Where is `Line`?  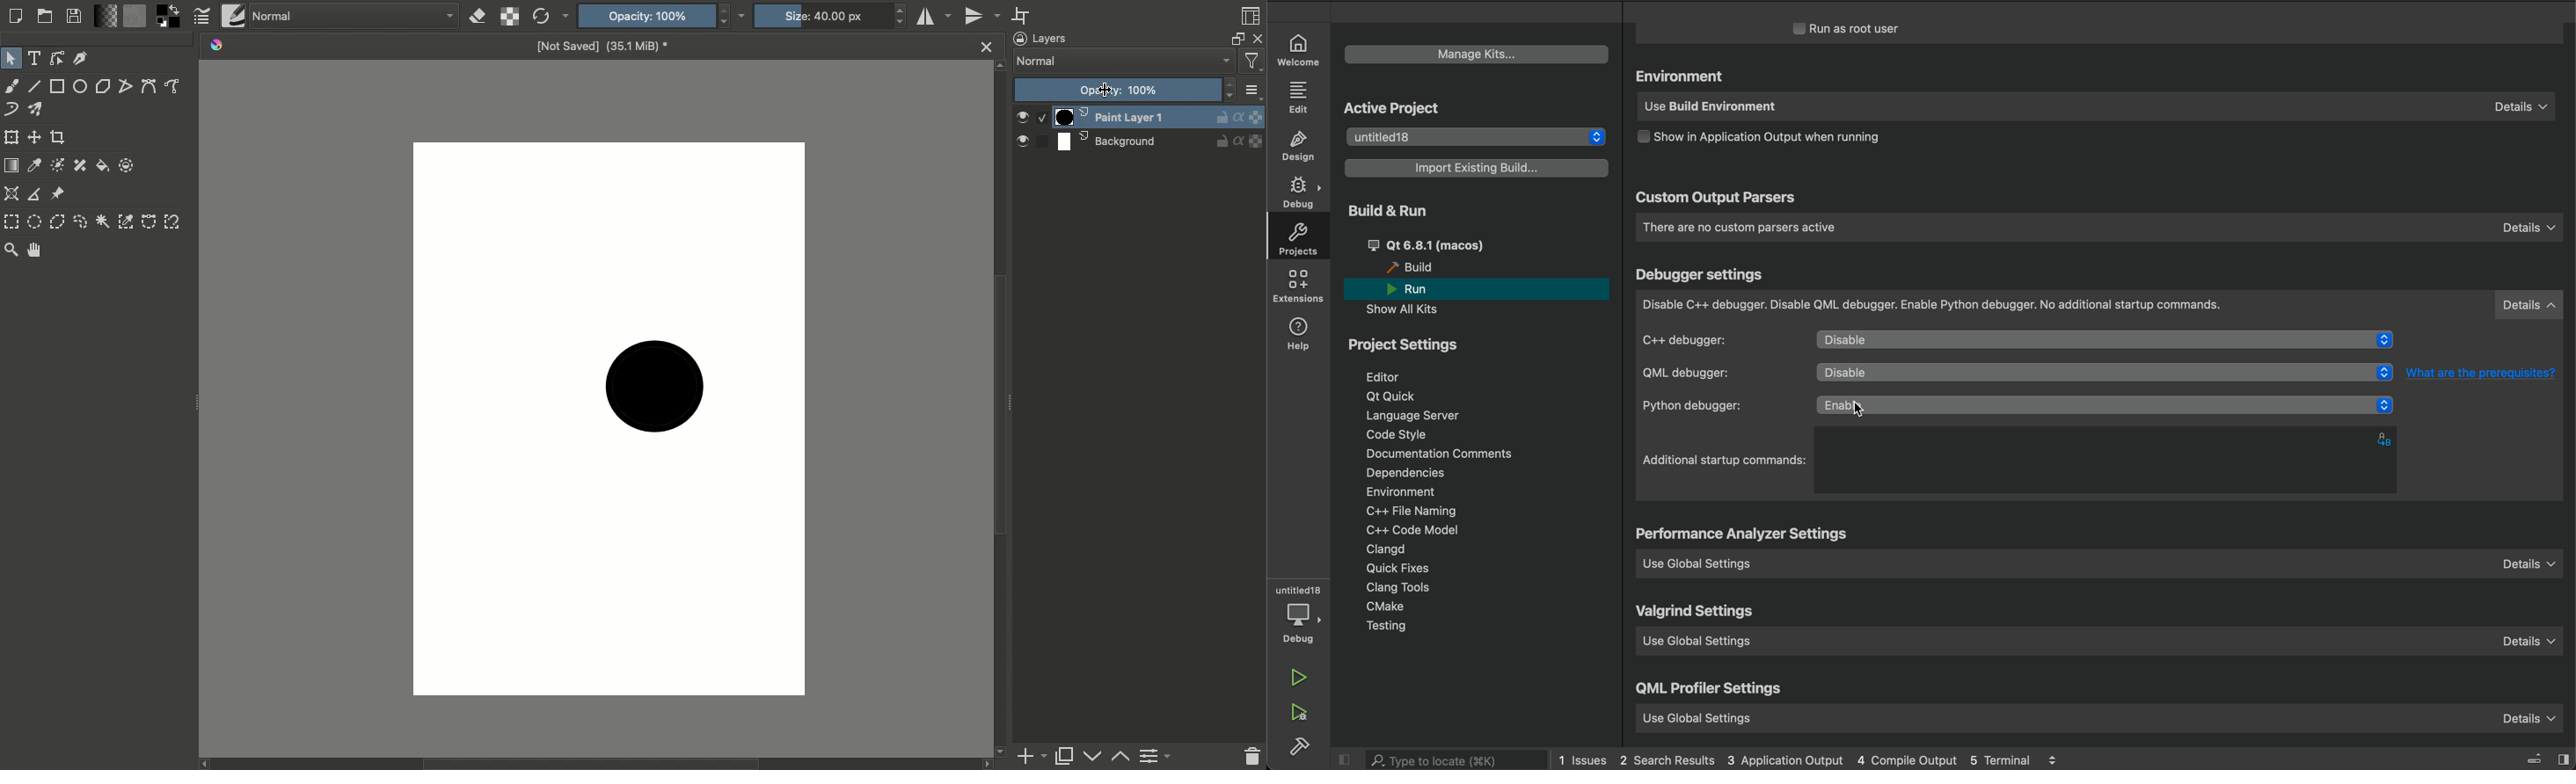 Line is located at coordinates (33, 86).